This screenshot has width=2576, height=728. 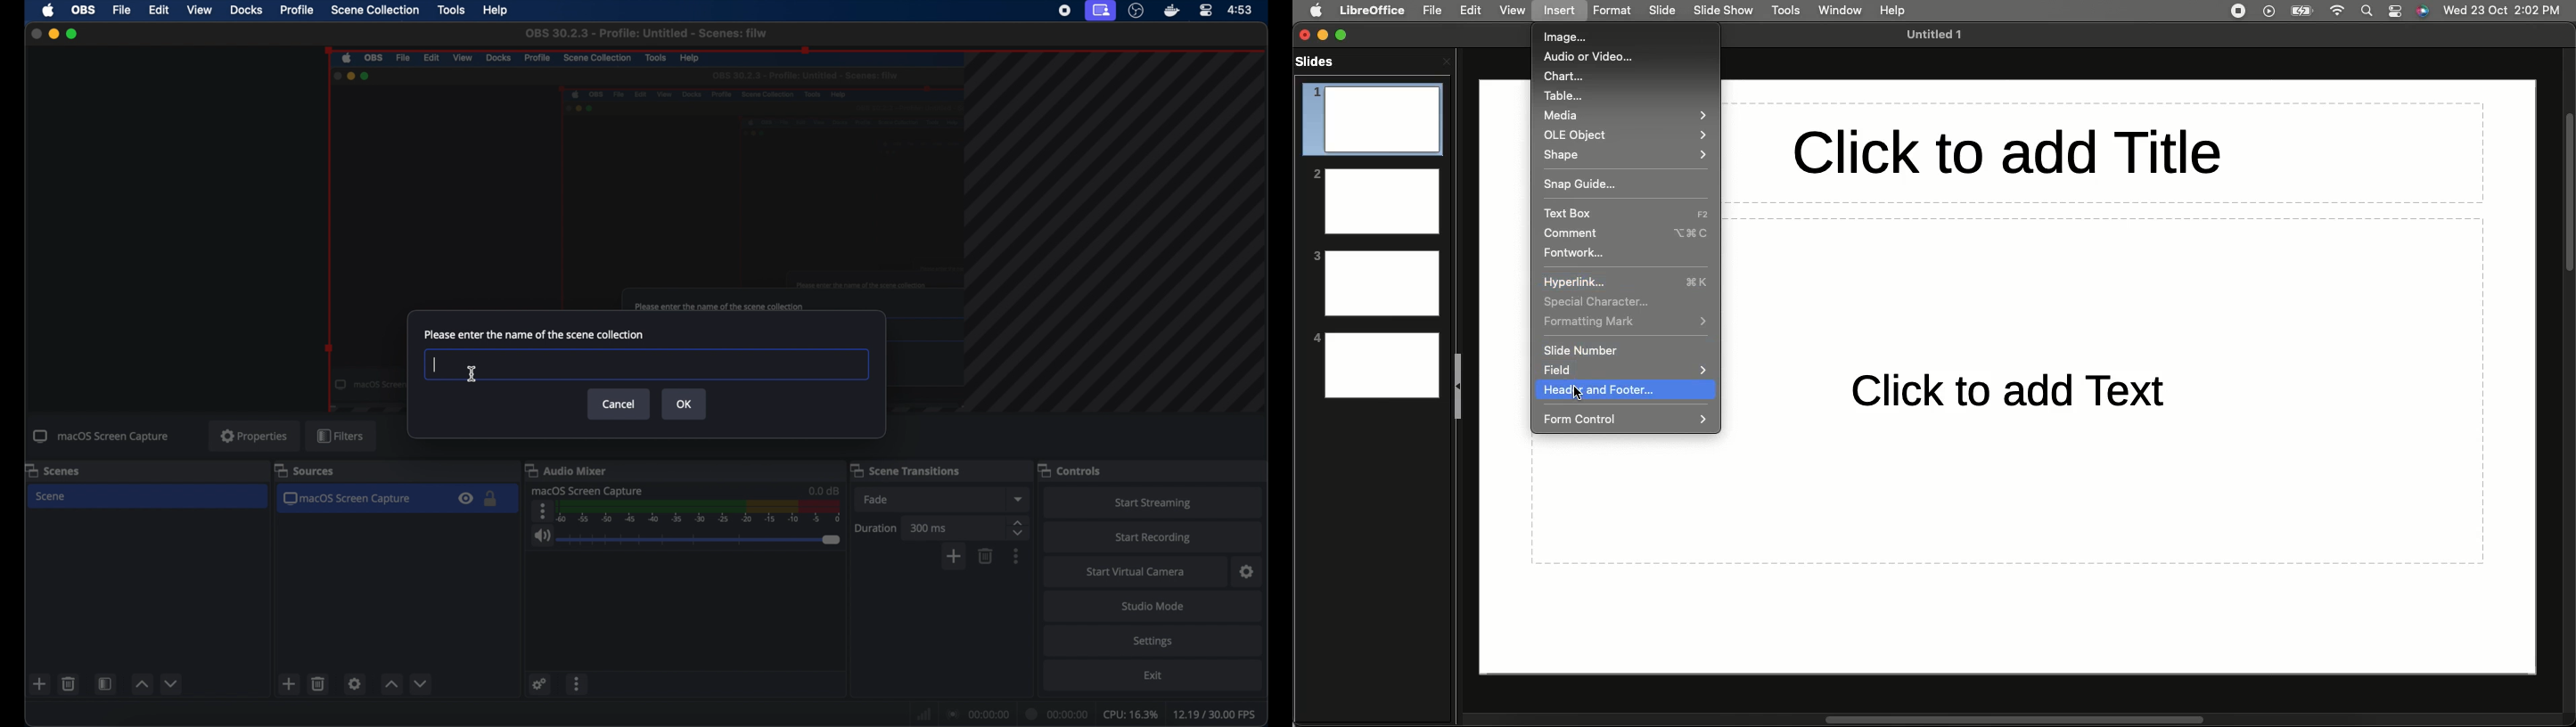 What do you see at coordinates (1375, 364) in the screenshot?
I see `4` at bounding box center [1375, 364].